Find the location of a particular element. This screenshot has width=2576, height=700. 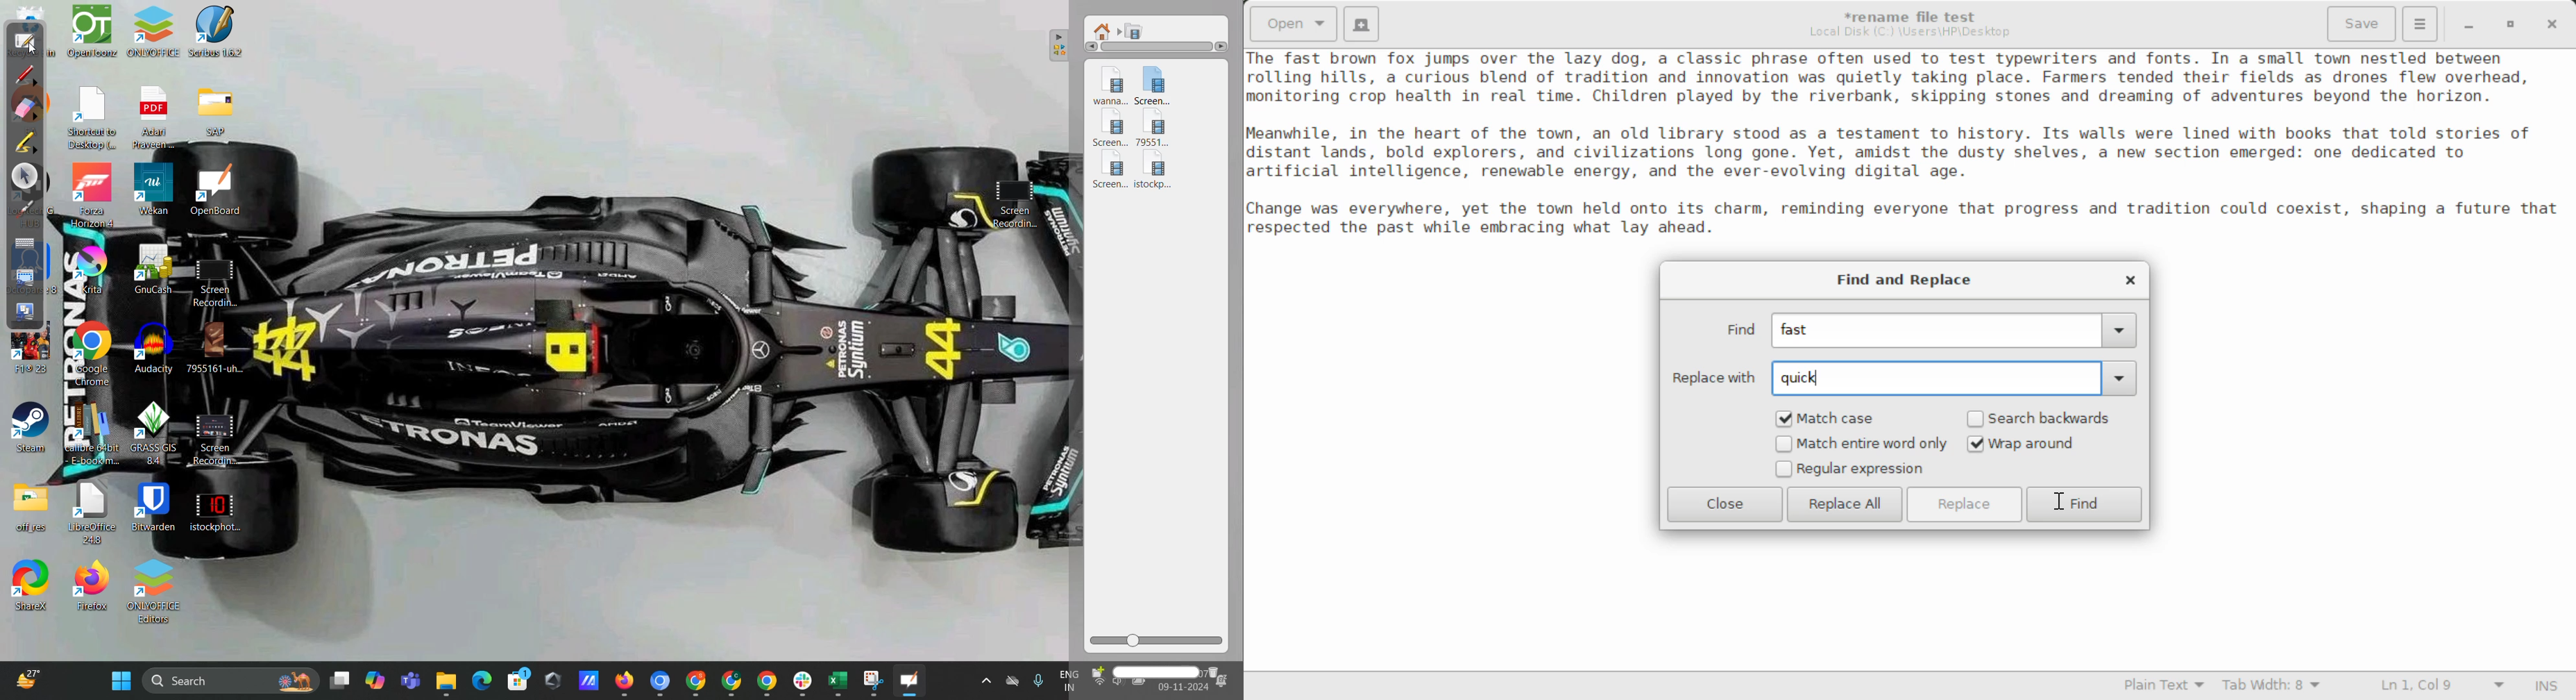

Minimized google chrome is located at coordinates (733, 681).